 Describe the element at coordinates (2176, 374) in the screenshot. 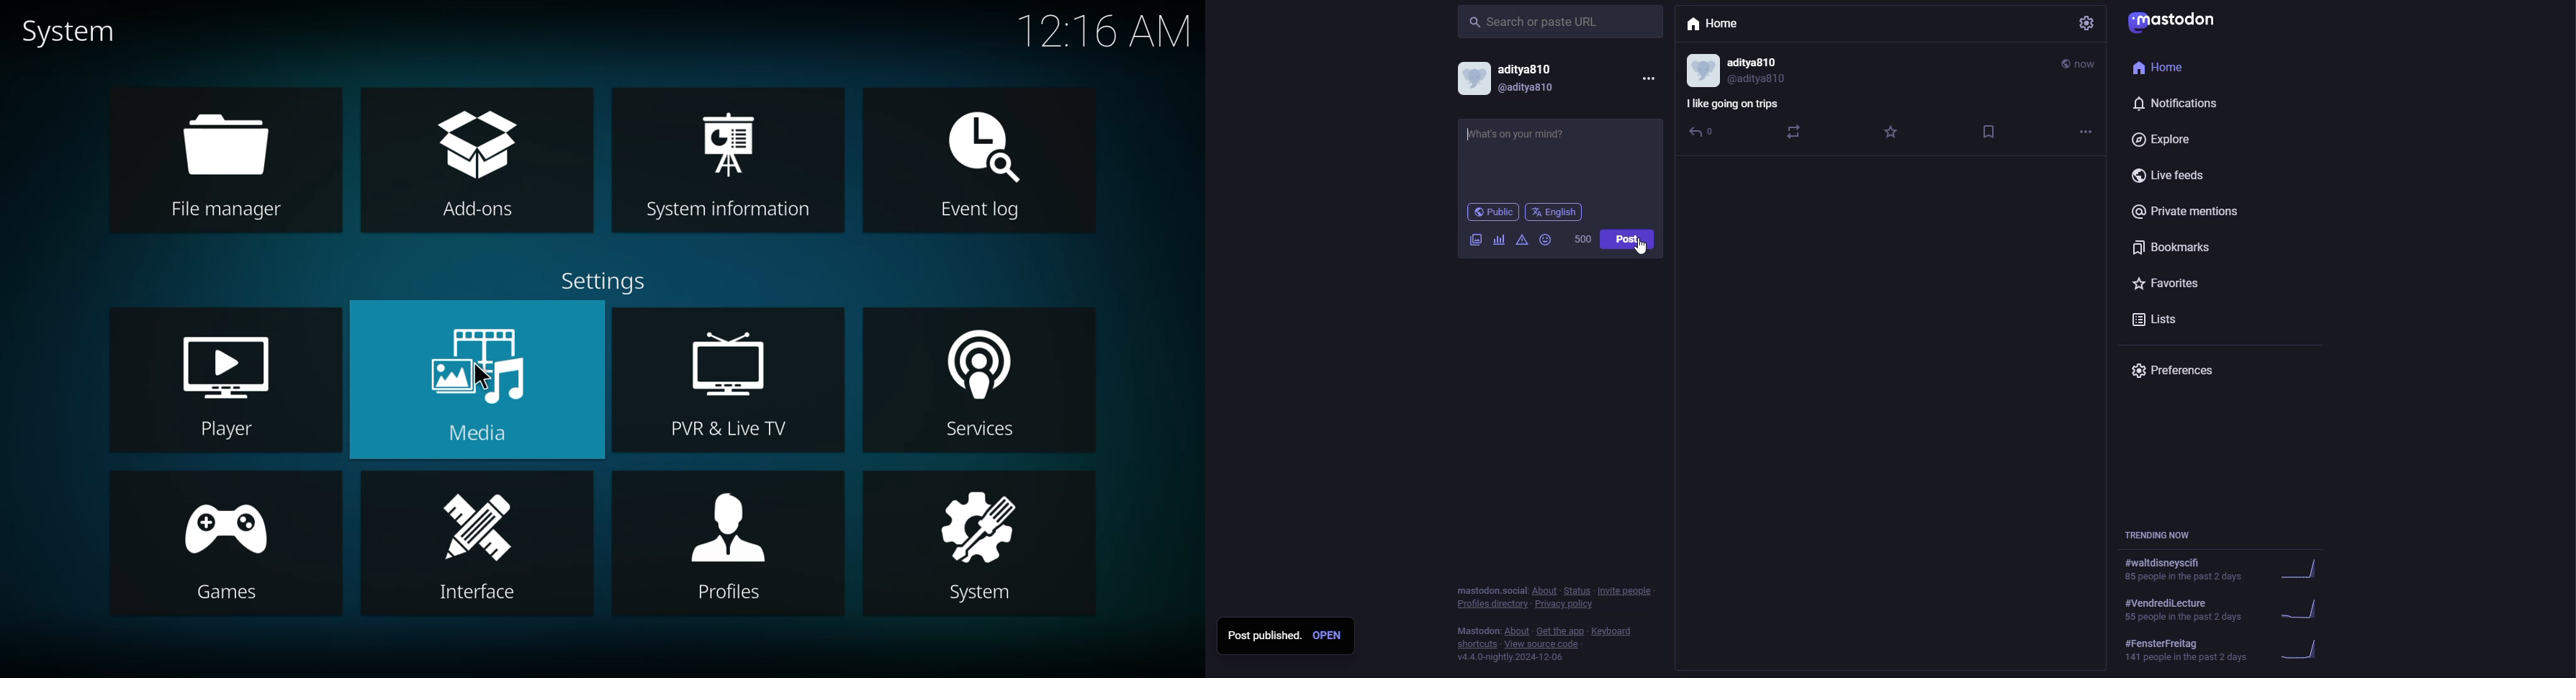

I see `preferences` at that location.